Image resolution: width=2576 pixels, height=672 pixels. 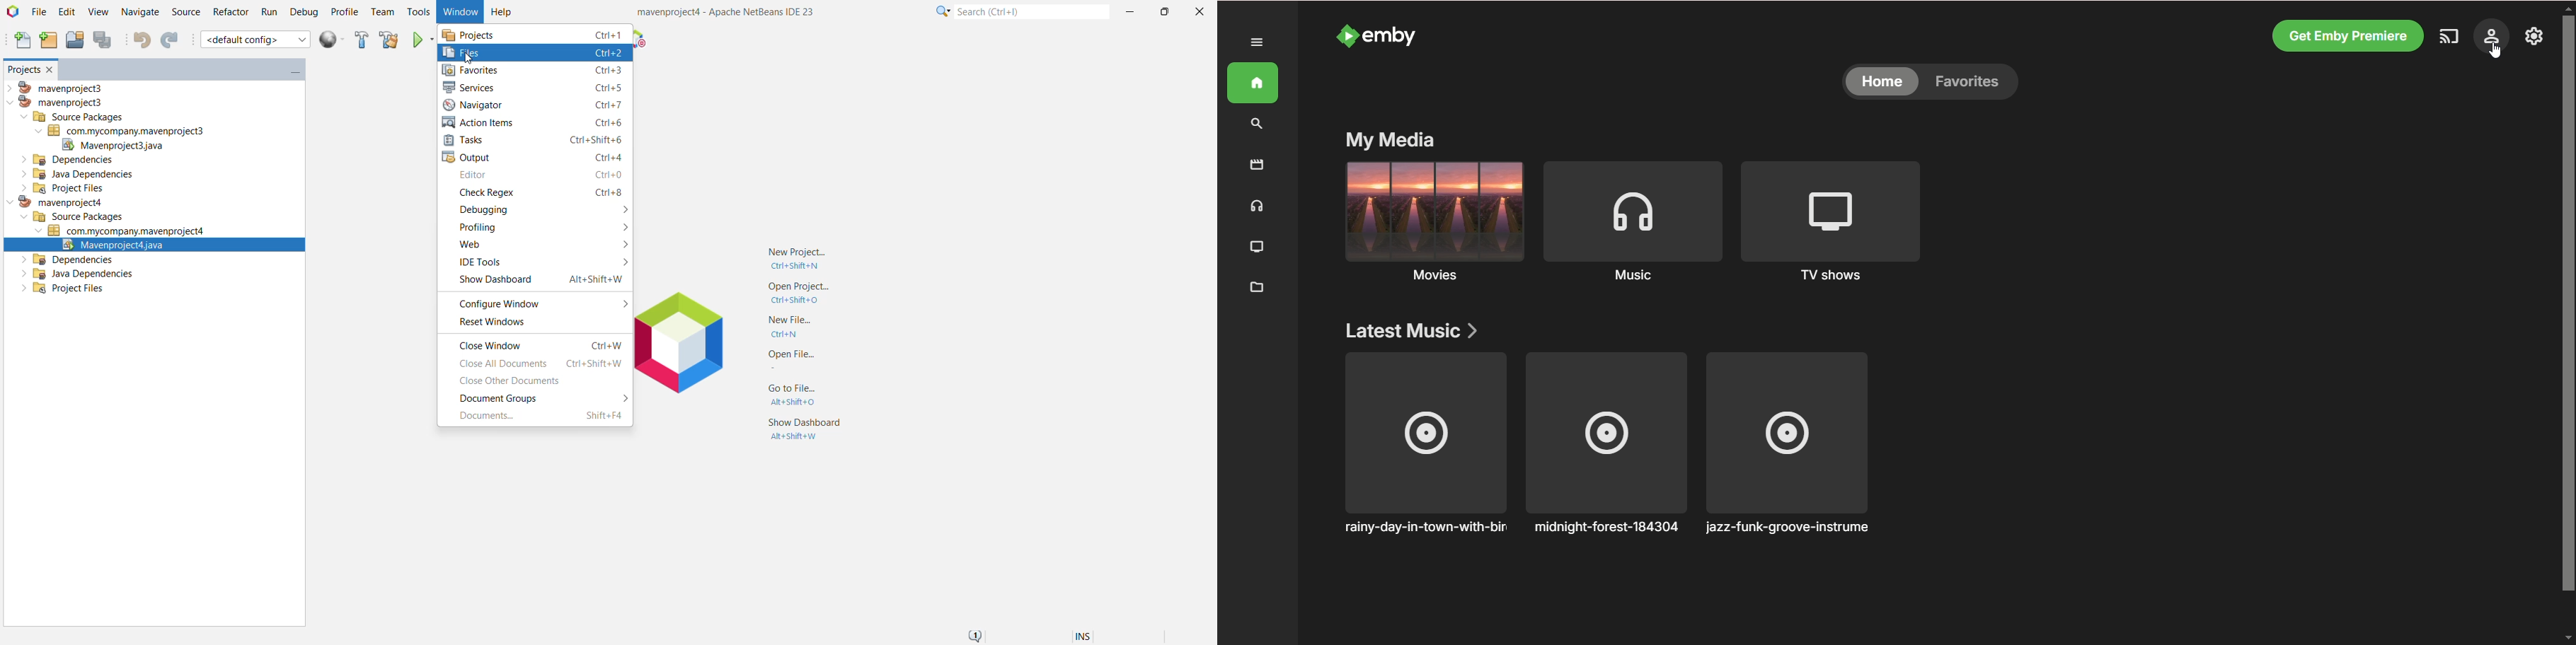 What do you see at coordinates (139, 13) in the screenshot?
I see `Navigate` at bounding box center [139, 13].